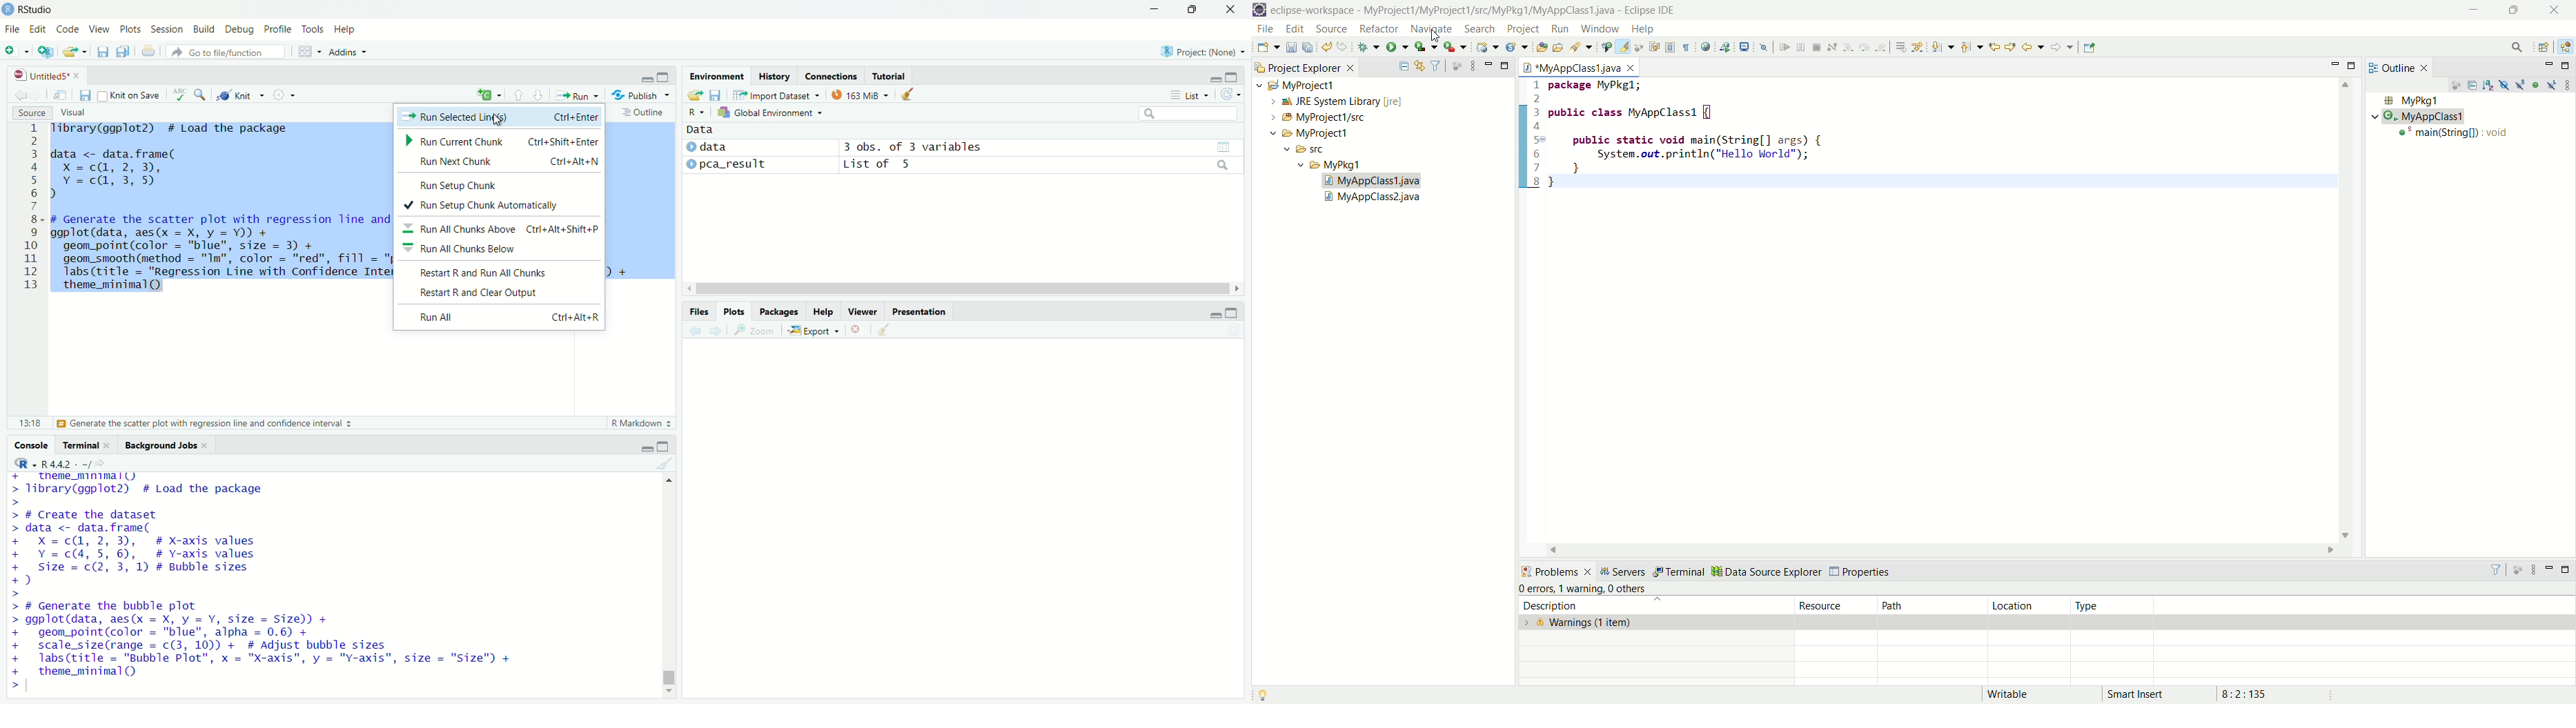 Image resolution: width=2576 pixels, height=728 pixels. What do you see at coordinates (1189, 95) in the screenshot?
I see `List` at bounding box center [1189, 95].